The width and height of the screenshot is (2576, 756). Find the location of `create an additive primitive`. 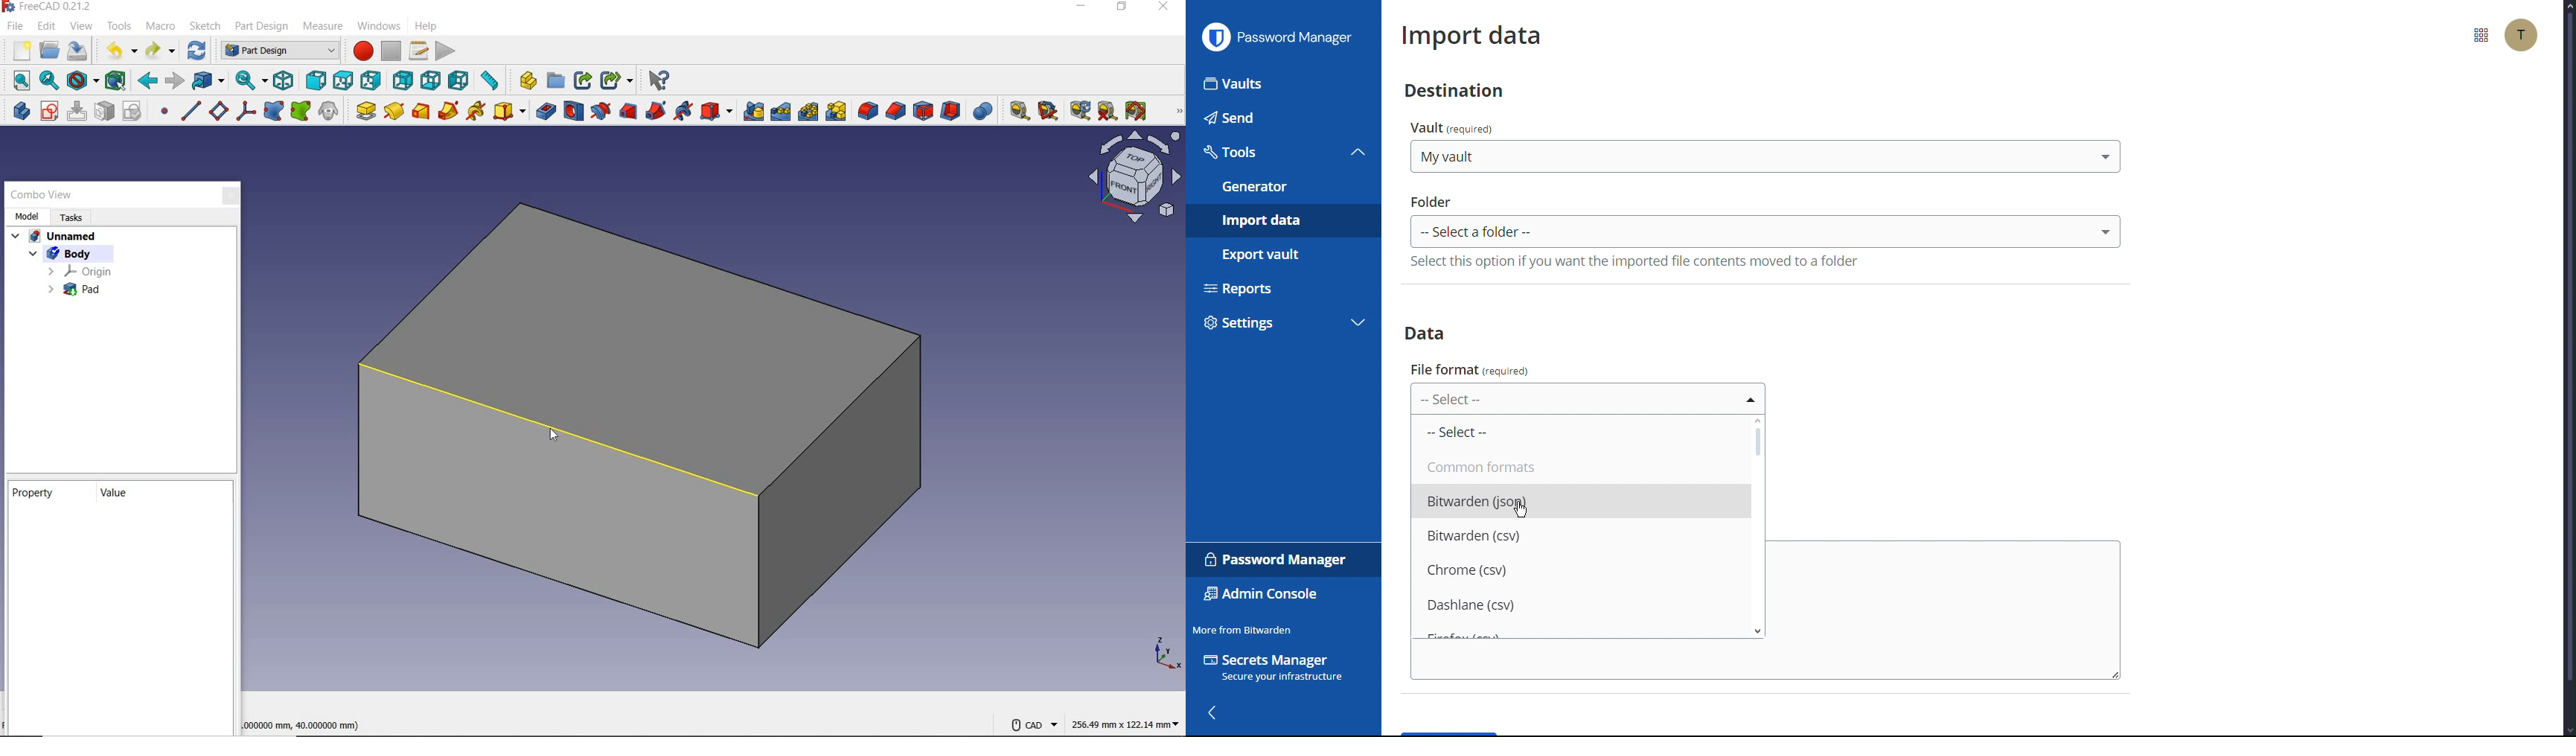

create an additive primitive is located at coordinates (510, 112).